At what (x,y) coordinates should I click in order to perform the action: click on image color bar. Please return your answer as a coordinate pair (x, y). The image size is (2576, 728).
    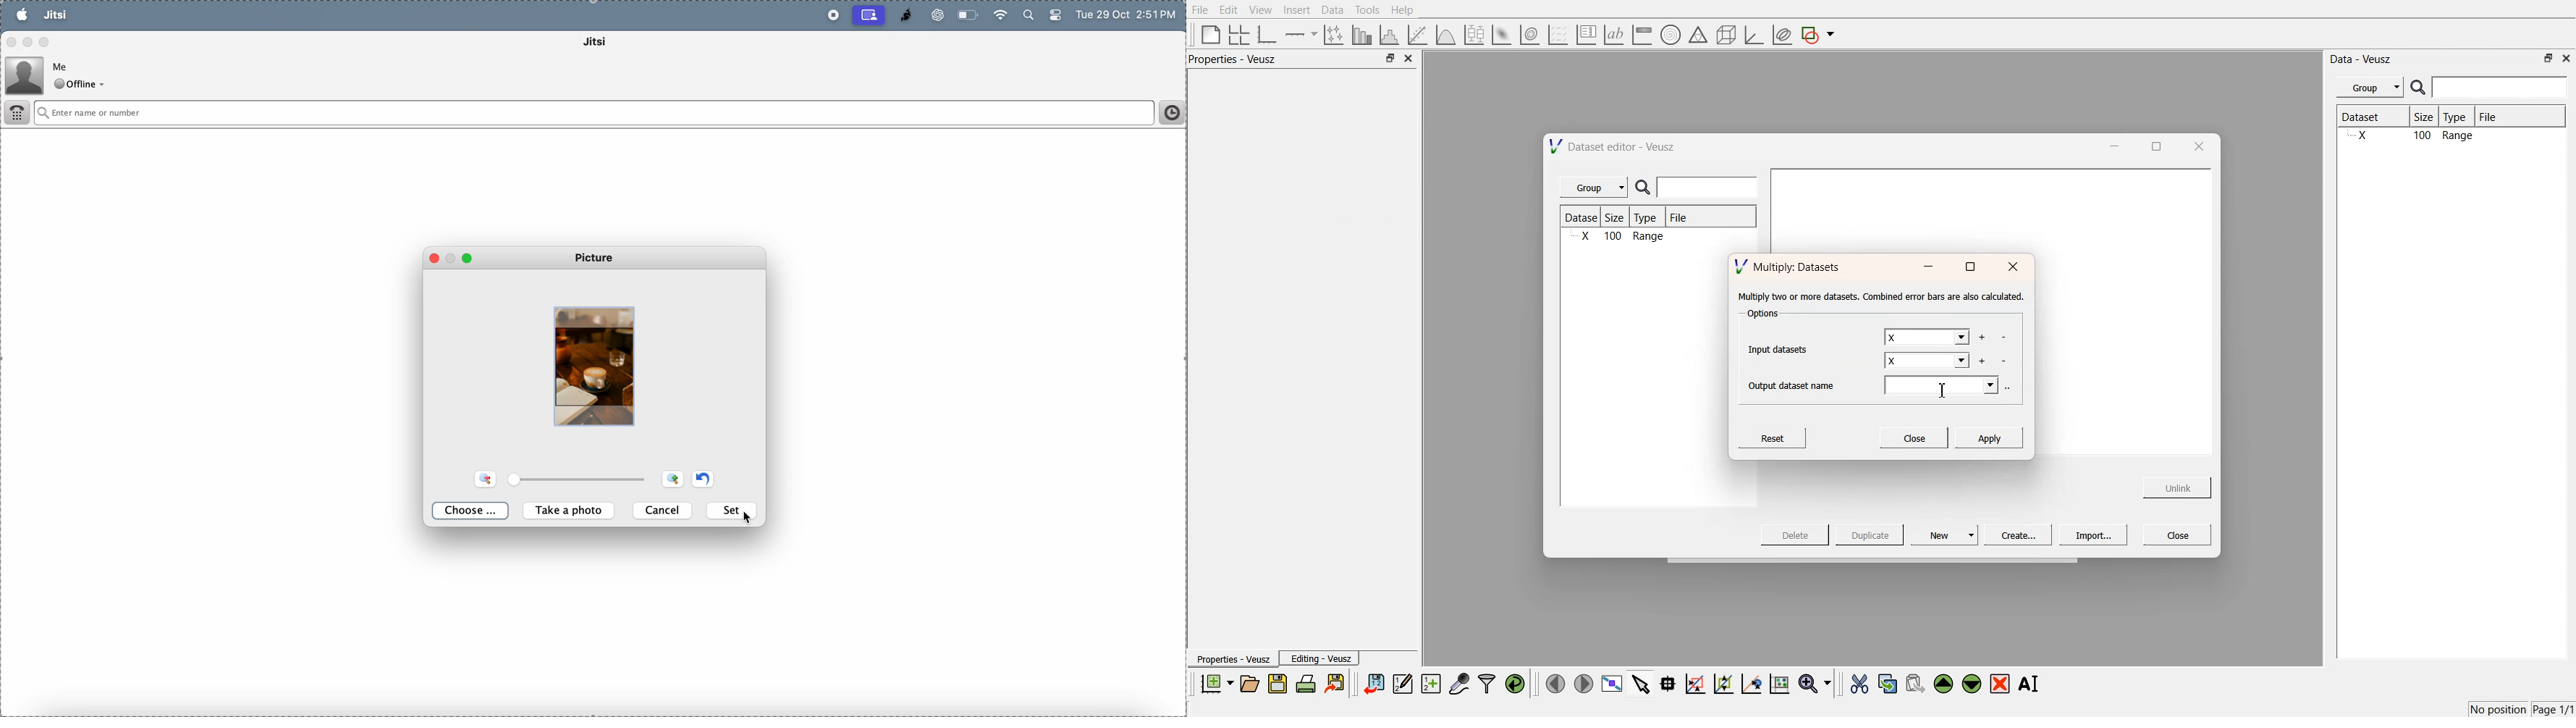
    Looking at the image, I should click on (1642, 35).